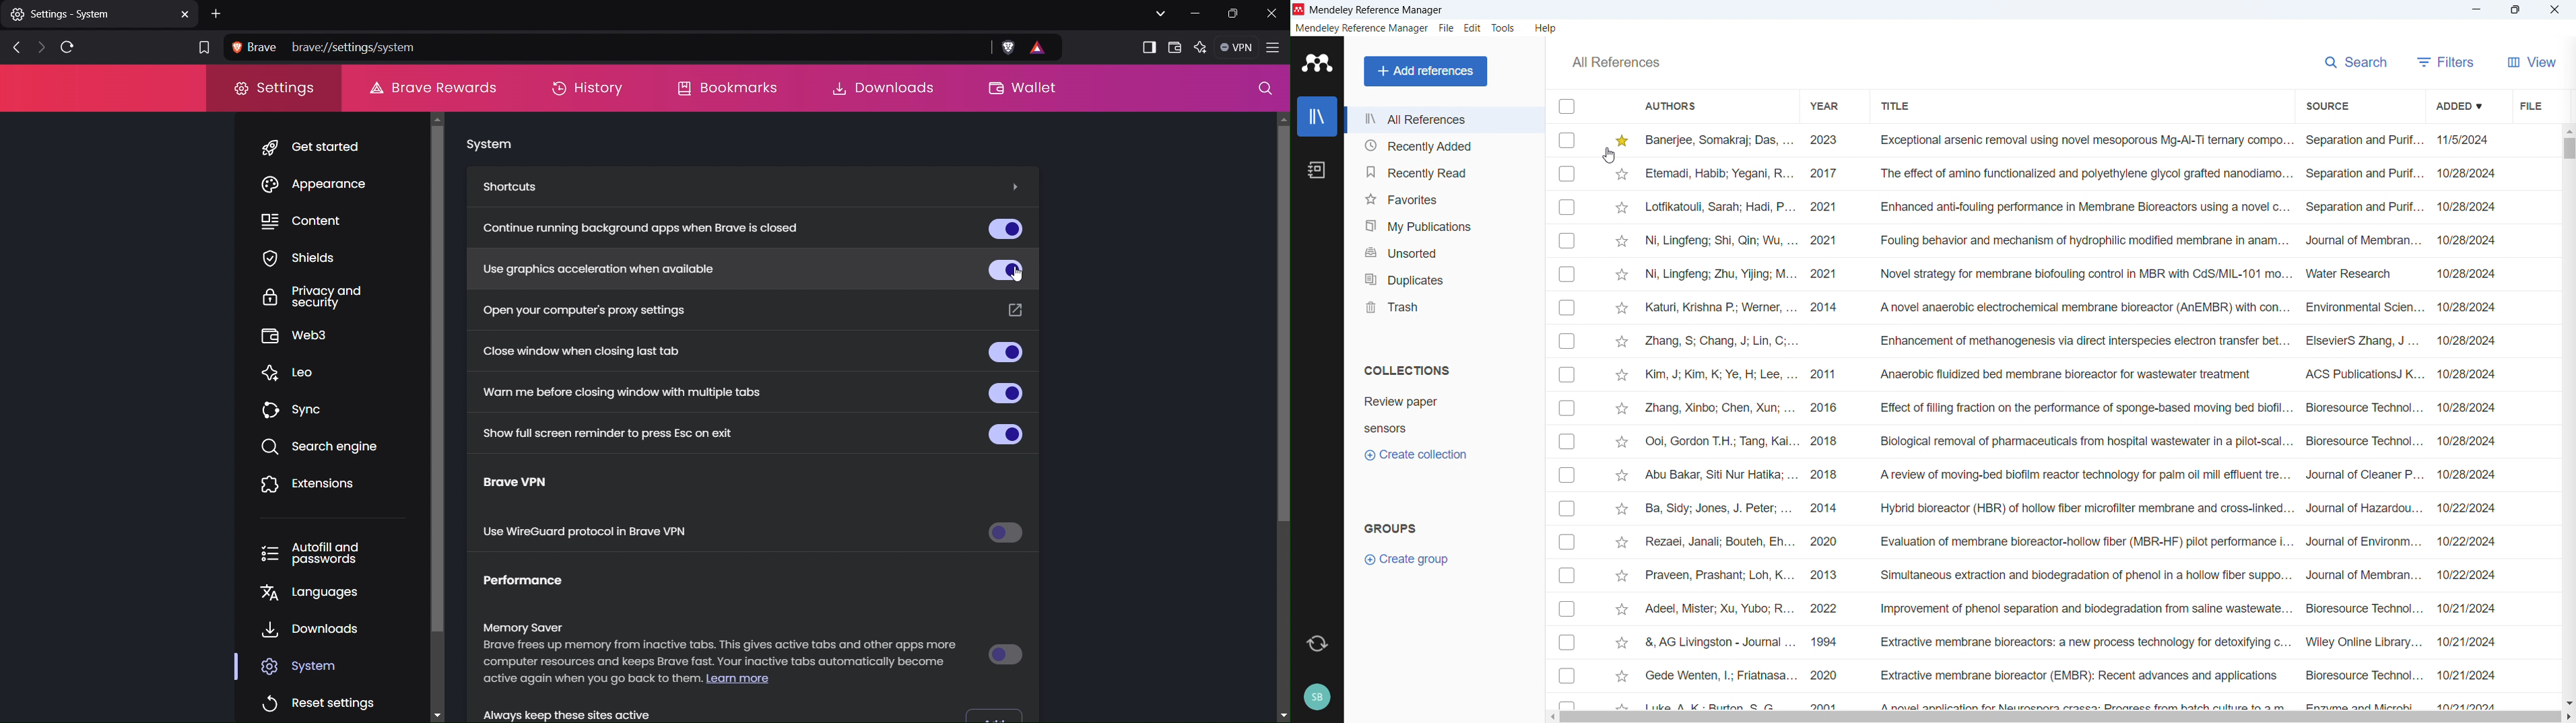 Image resolution: width=2576 pixels, height=728 pixels. Describe the element at coordinates (1415, 455) in the screenshot. I see `Create collection ` at that location.